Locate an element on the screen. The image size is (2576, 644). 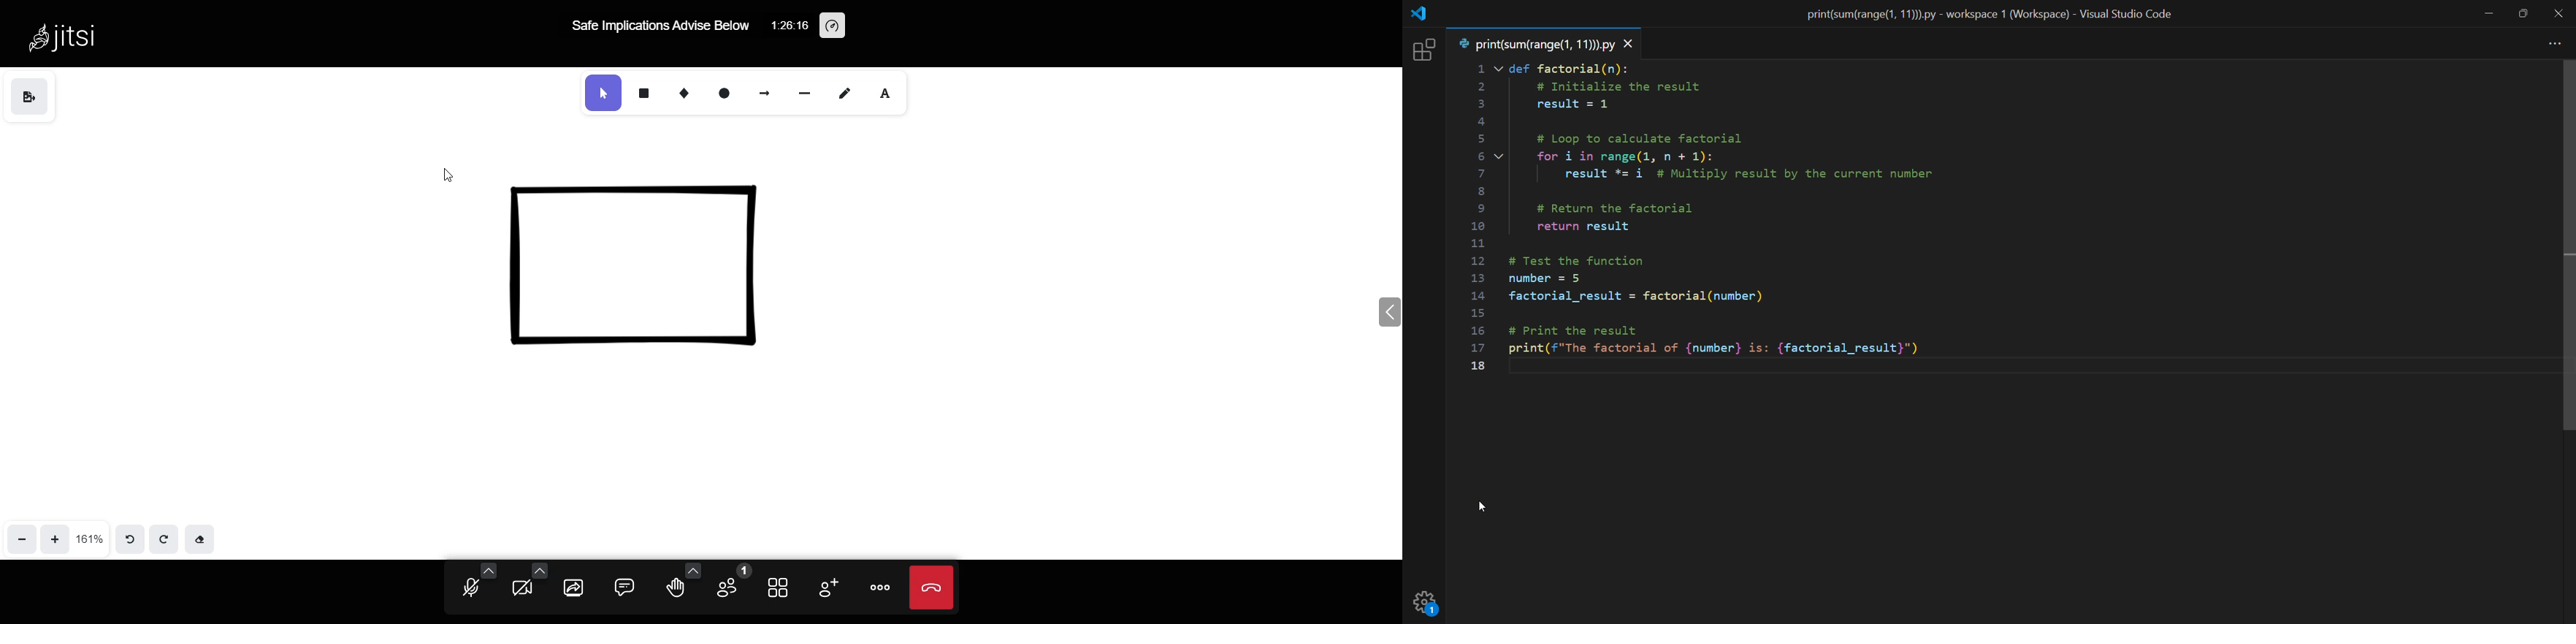
vertical scroll bar is located at coordinates (2566, 336).